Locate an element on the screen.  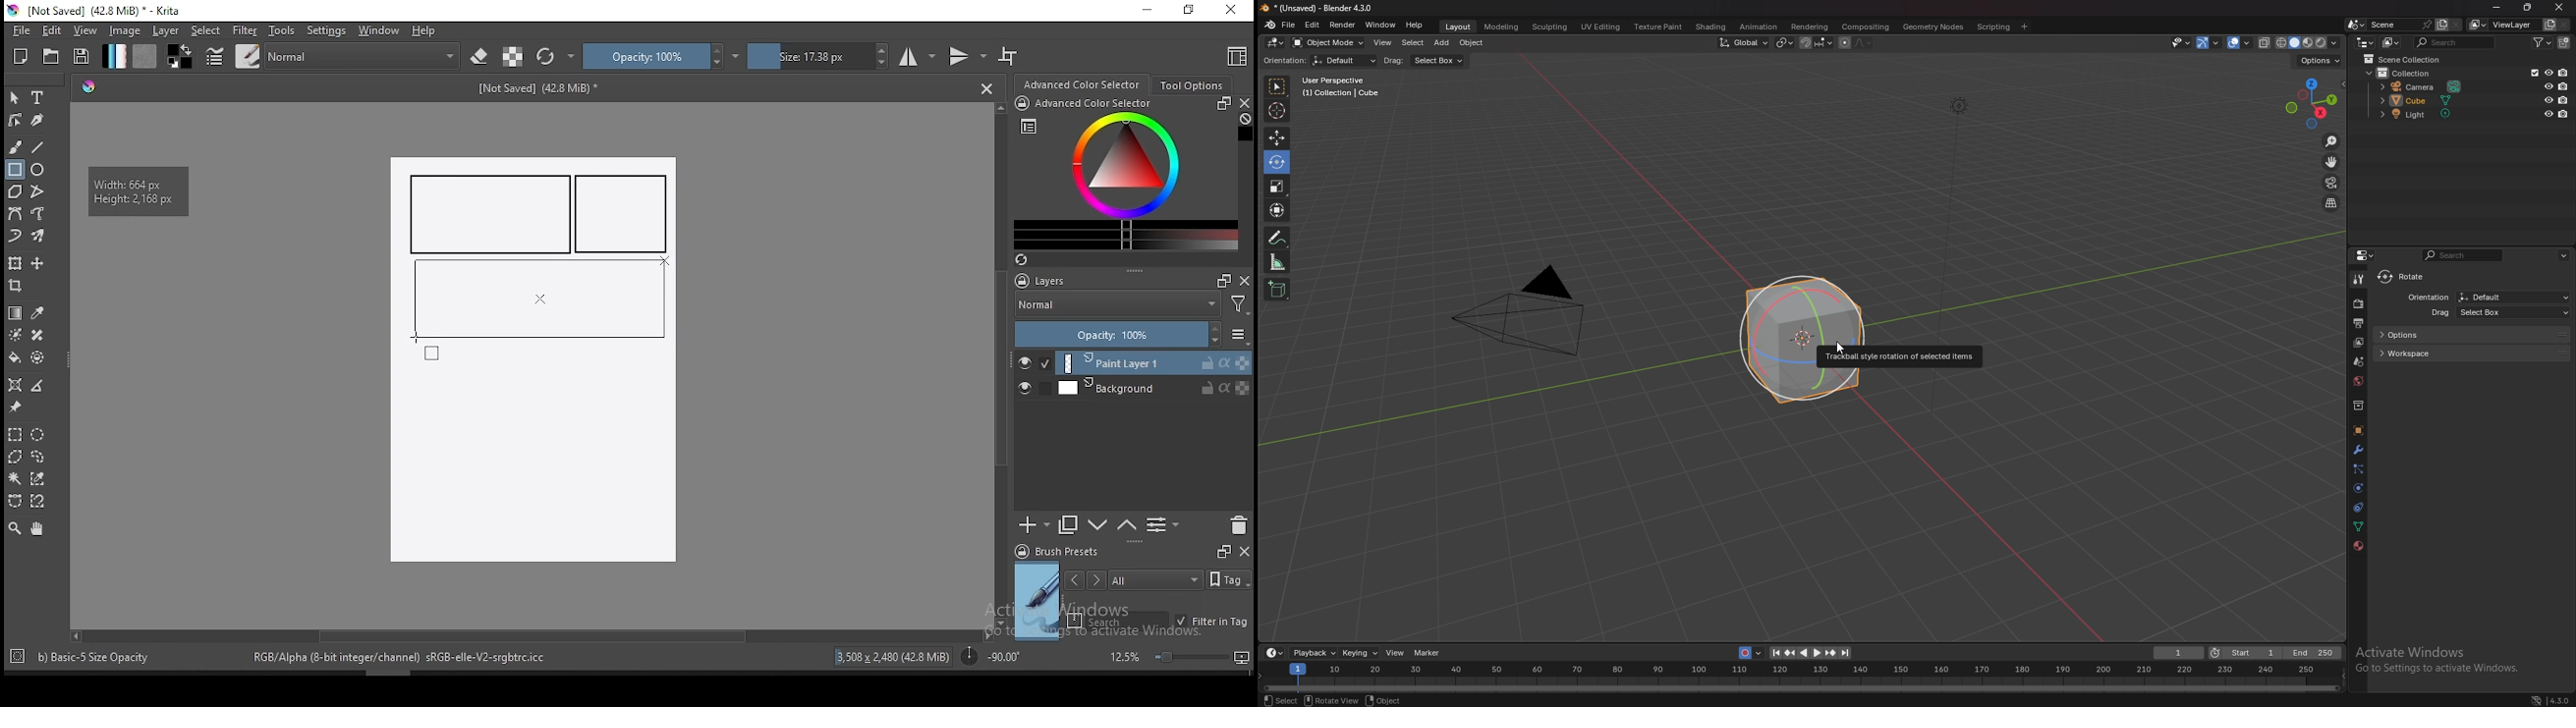
animation is located at coordinates (1759, 27).